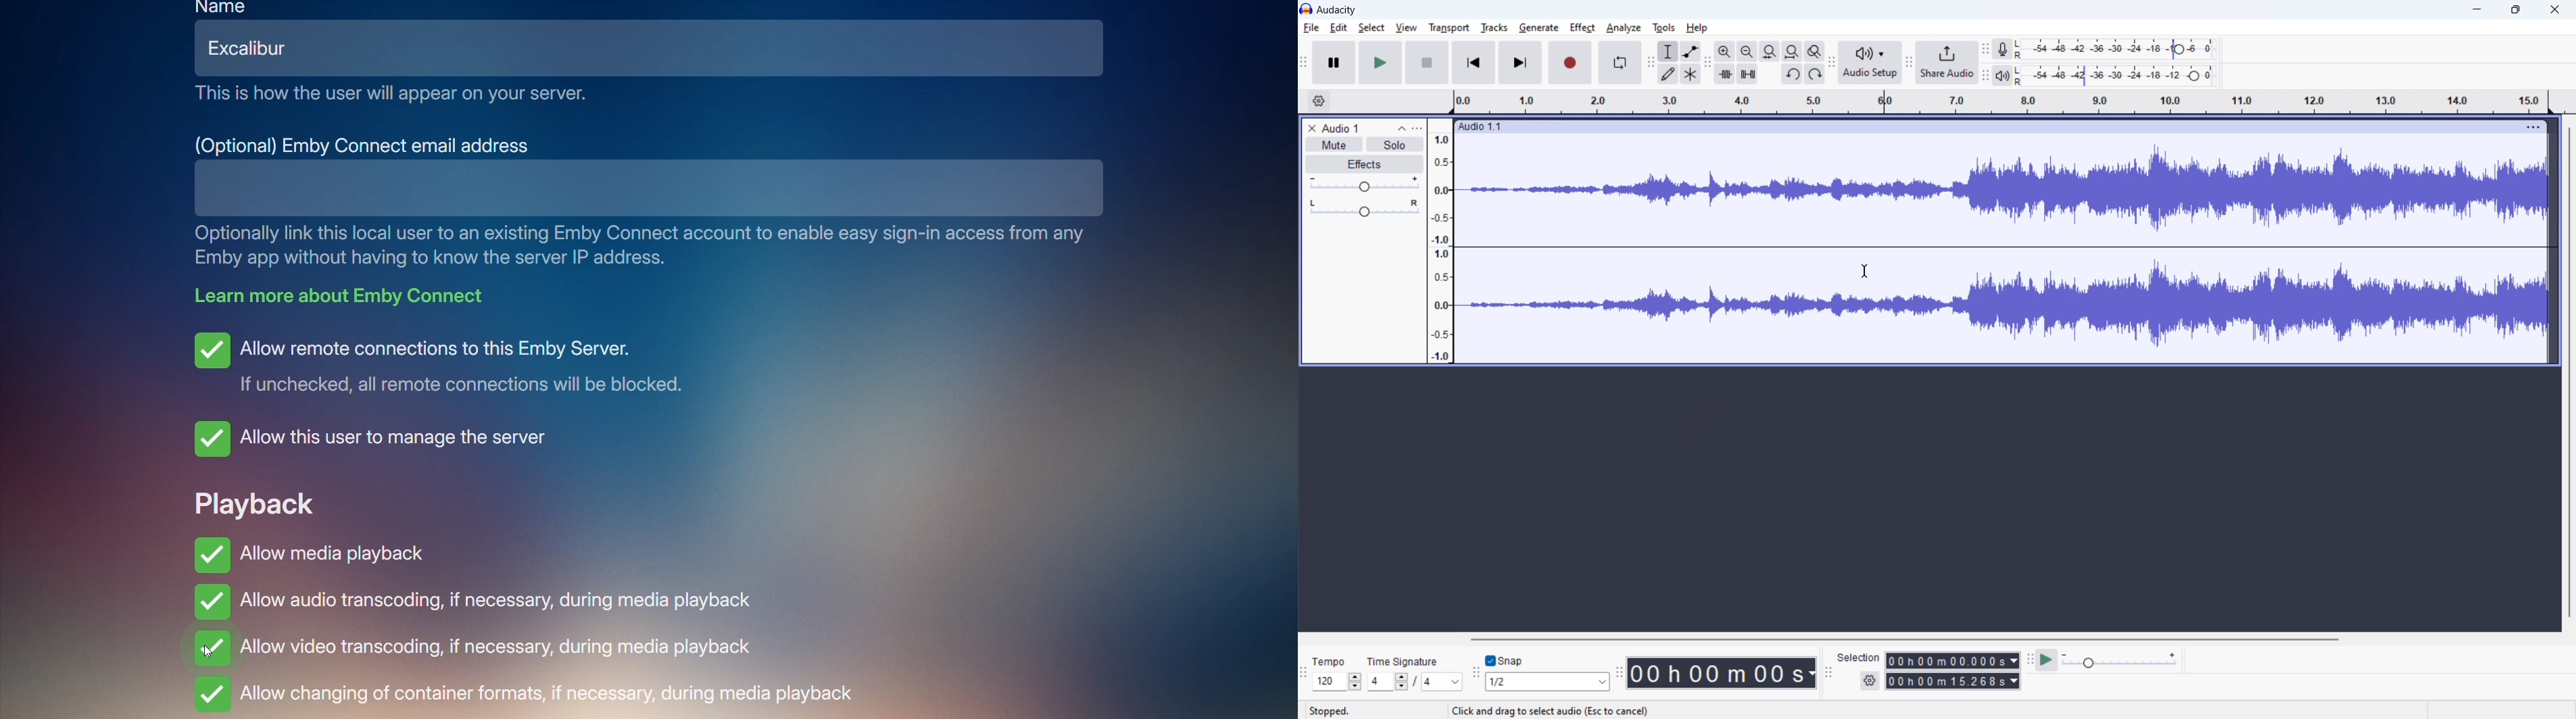 The width and height of the screenshot is (2576, 728). Describe the element at coordinates (1650, 62) in the screenshot. I see `` at that location.